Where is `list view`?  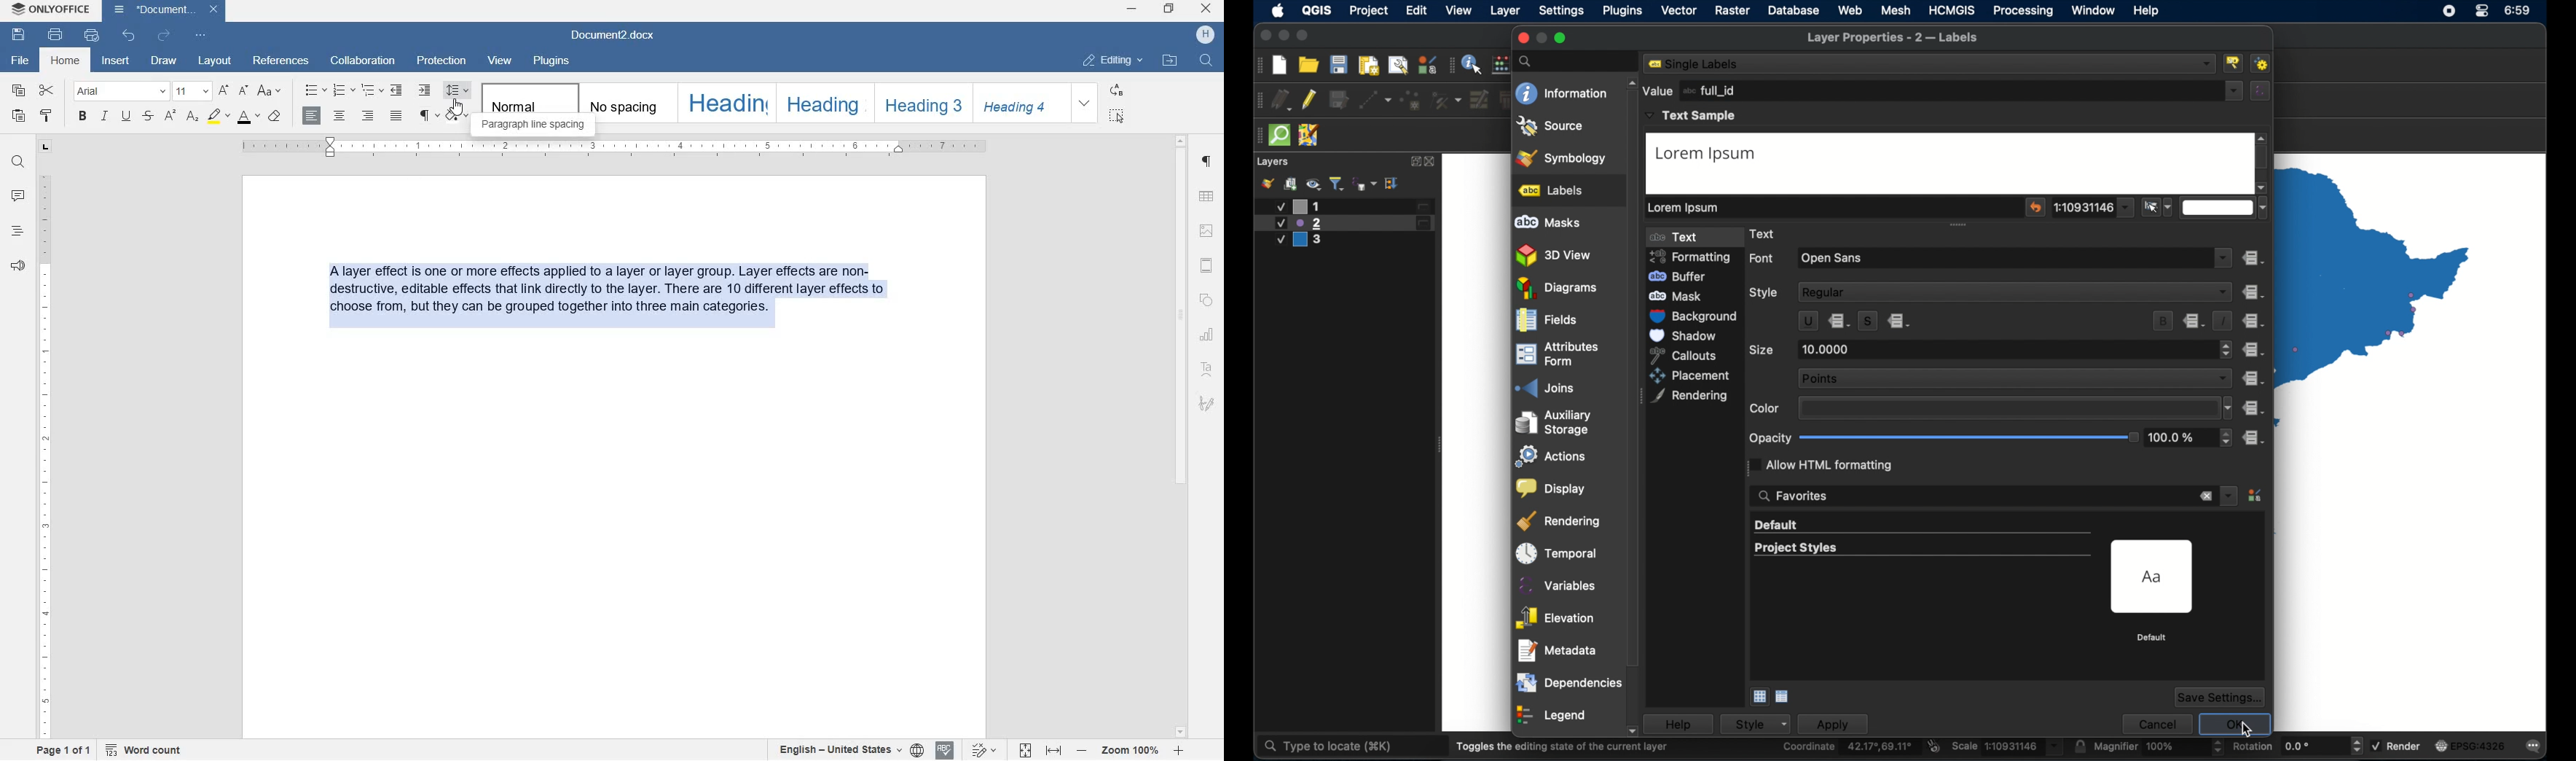
list view is located at coordinates (1783, 697).